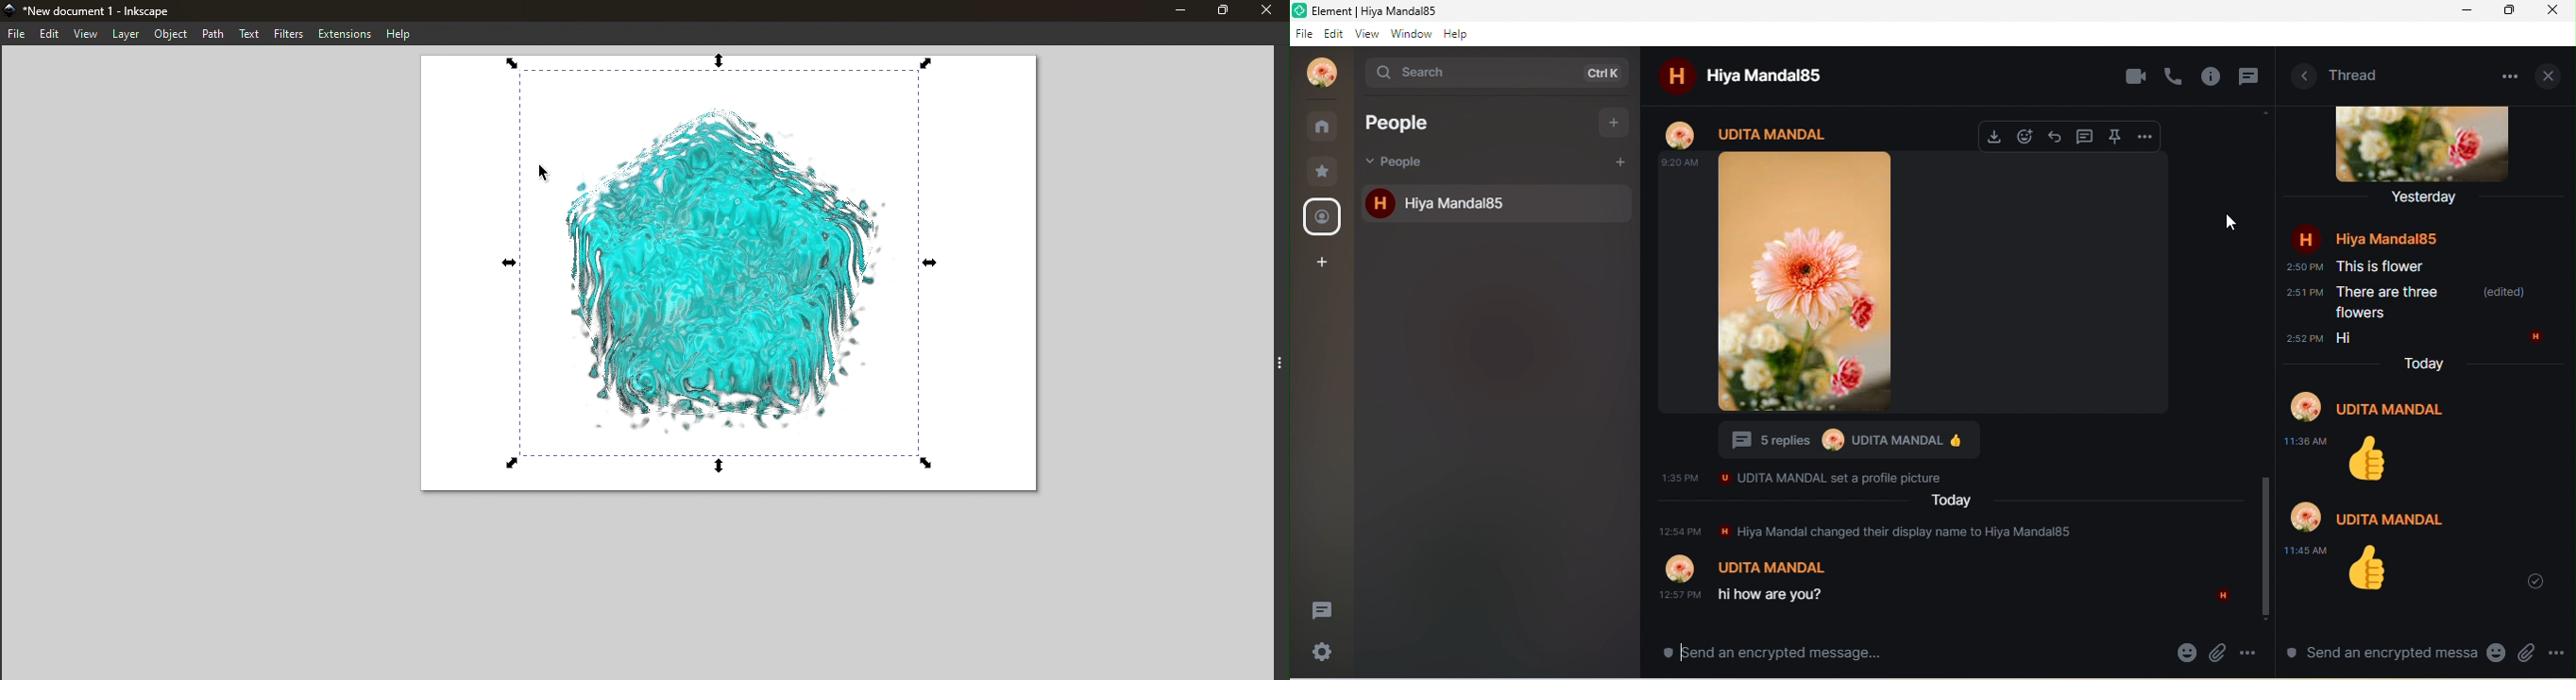  Describe the element at coordinates (1679, 163) in the screenshot. I see `9:20 AM` at that location.